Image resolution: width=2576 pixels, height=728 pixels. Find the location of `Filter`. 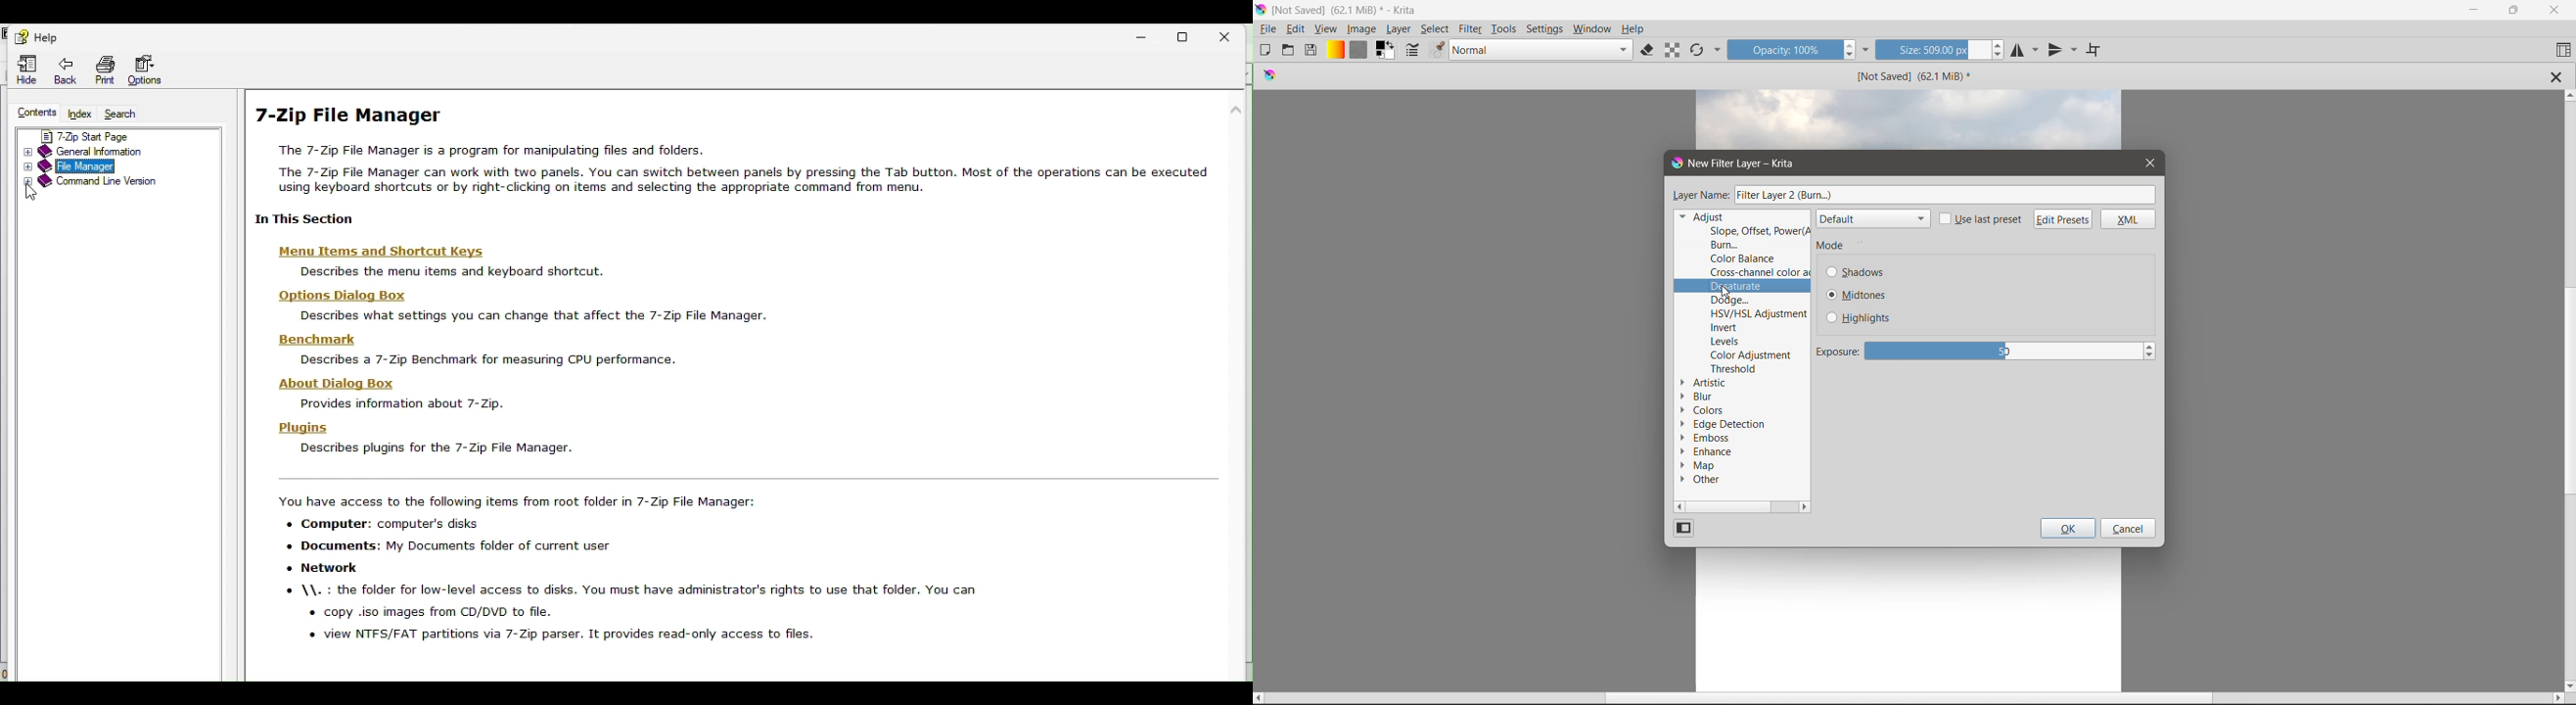

Filter is located at coordinates (1471, 29).